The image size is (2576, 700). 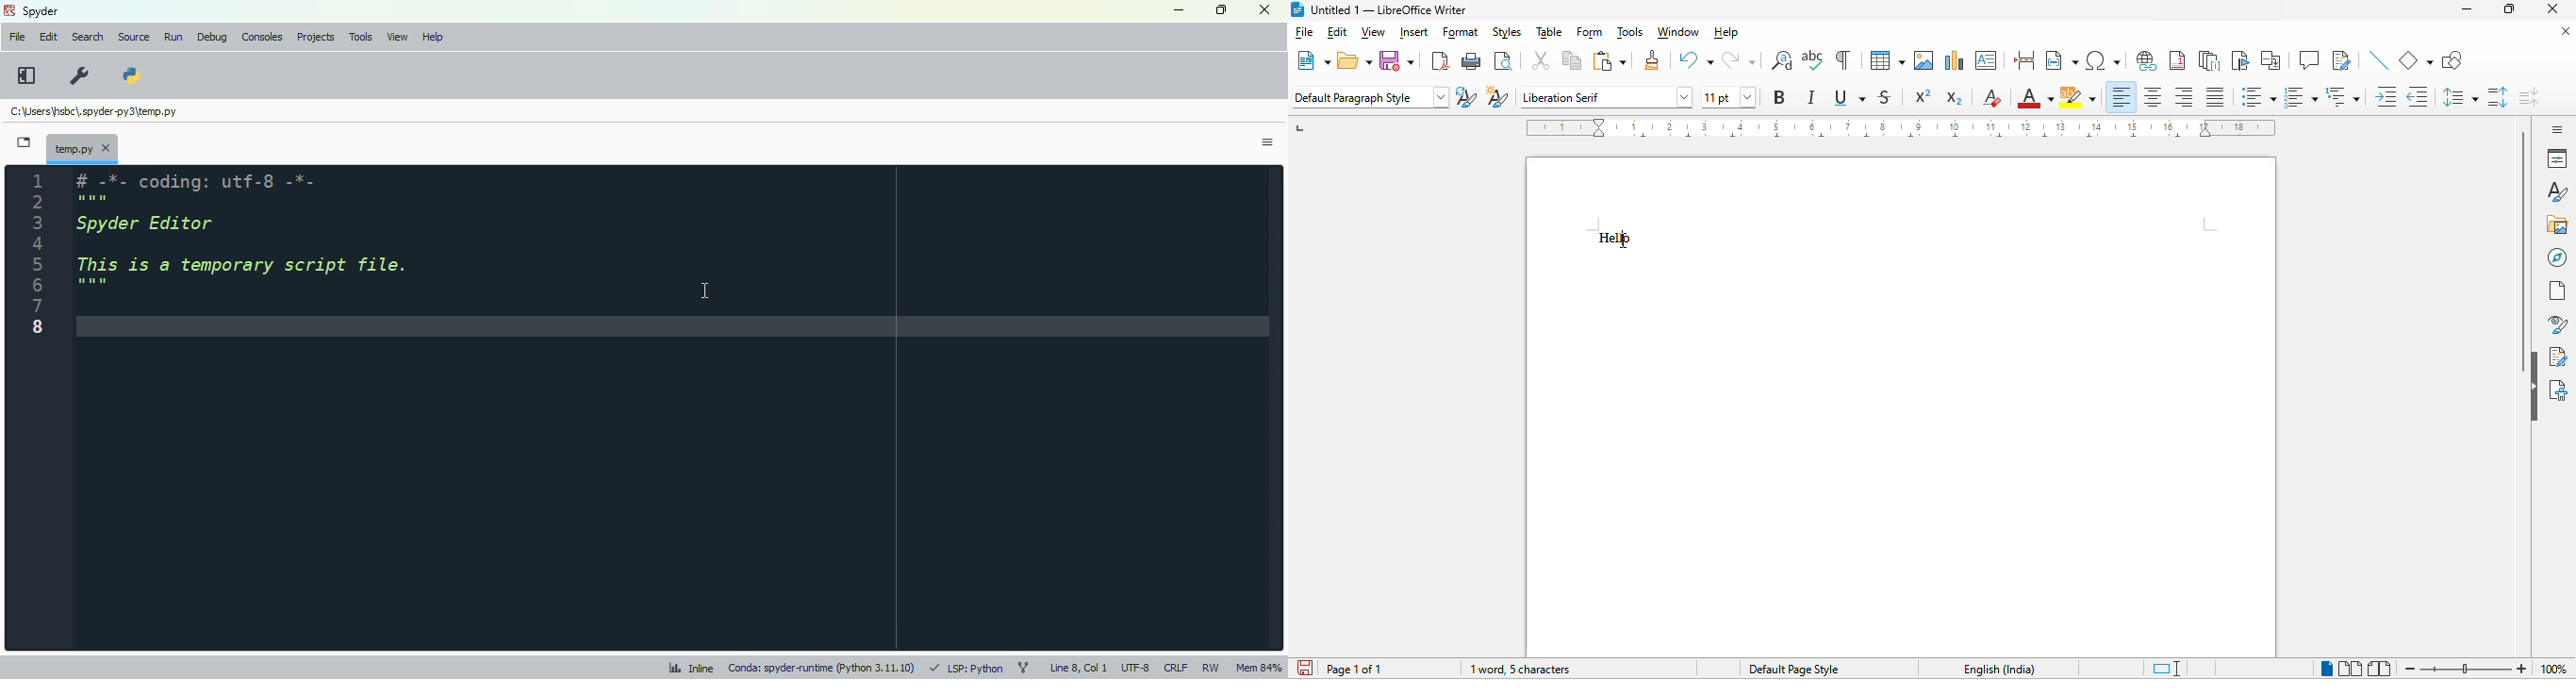 I want to click on clone formatting, so click(x=1653, y=60).